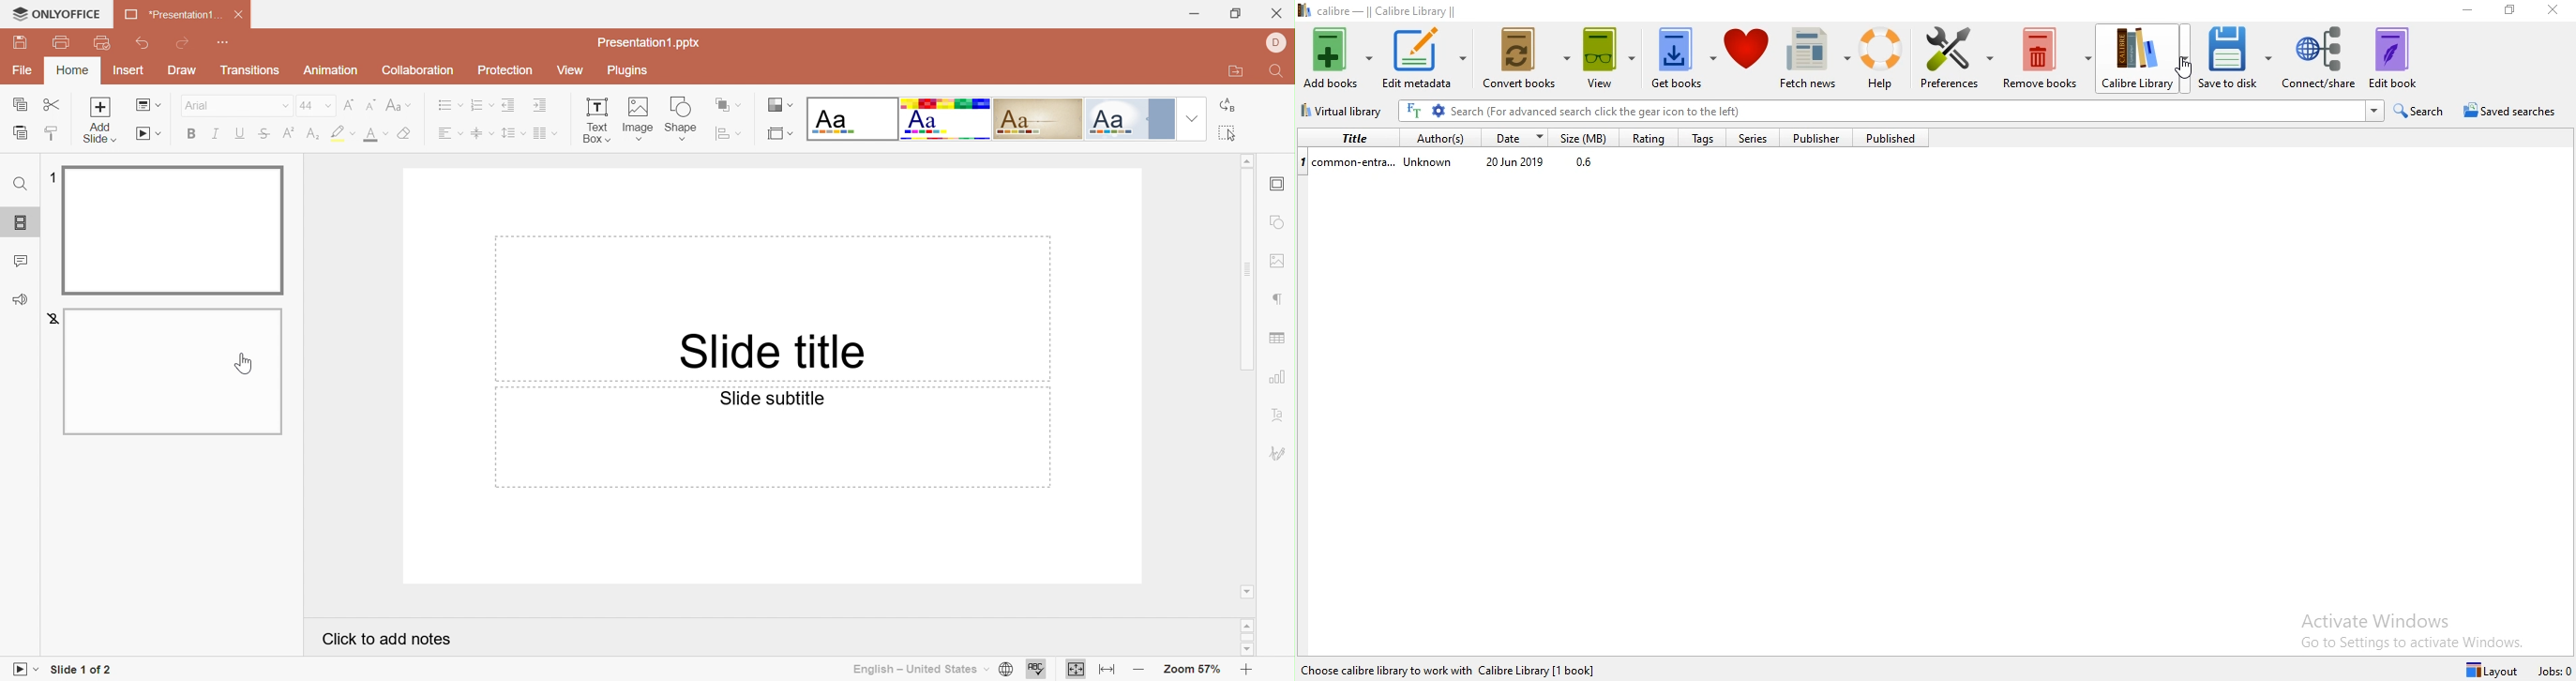 Image resolution: width=2576 pixels, height=700 pixels. Describe the element at coordinates (315, 105) in the screenshot. I see `Font size` at that location.